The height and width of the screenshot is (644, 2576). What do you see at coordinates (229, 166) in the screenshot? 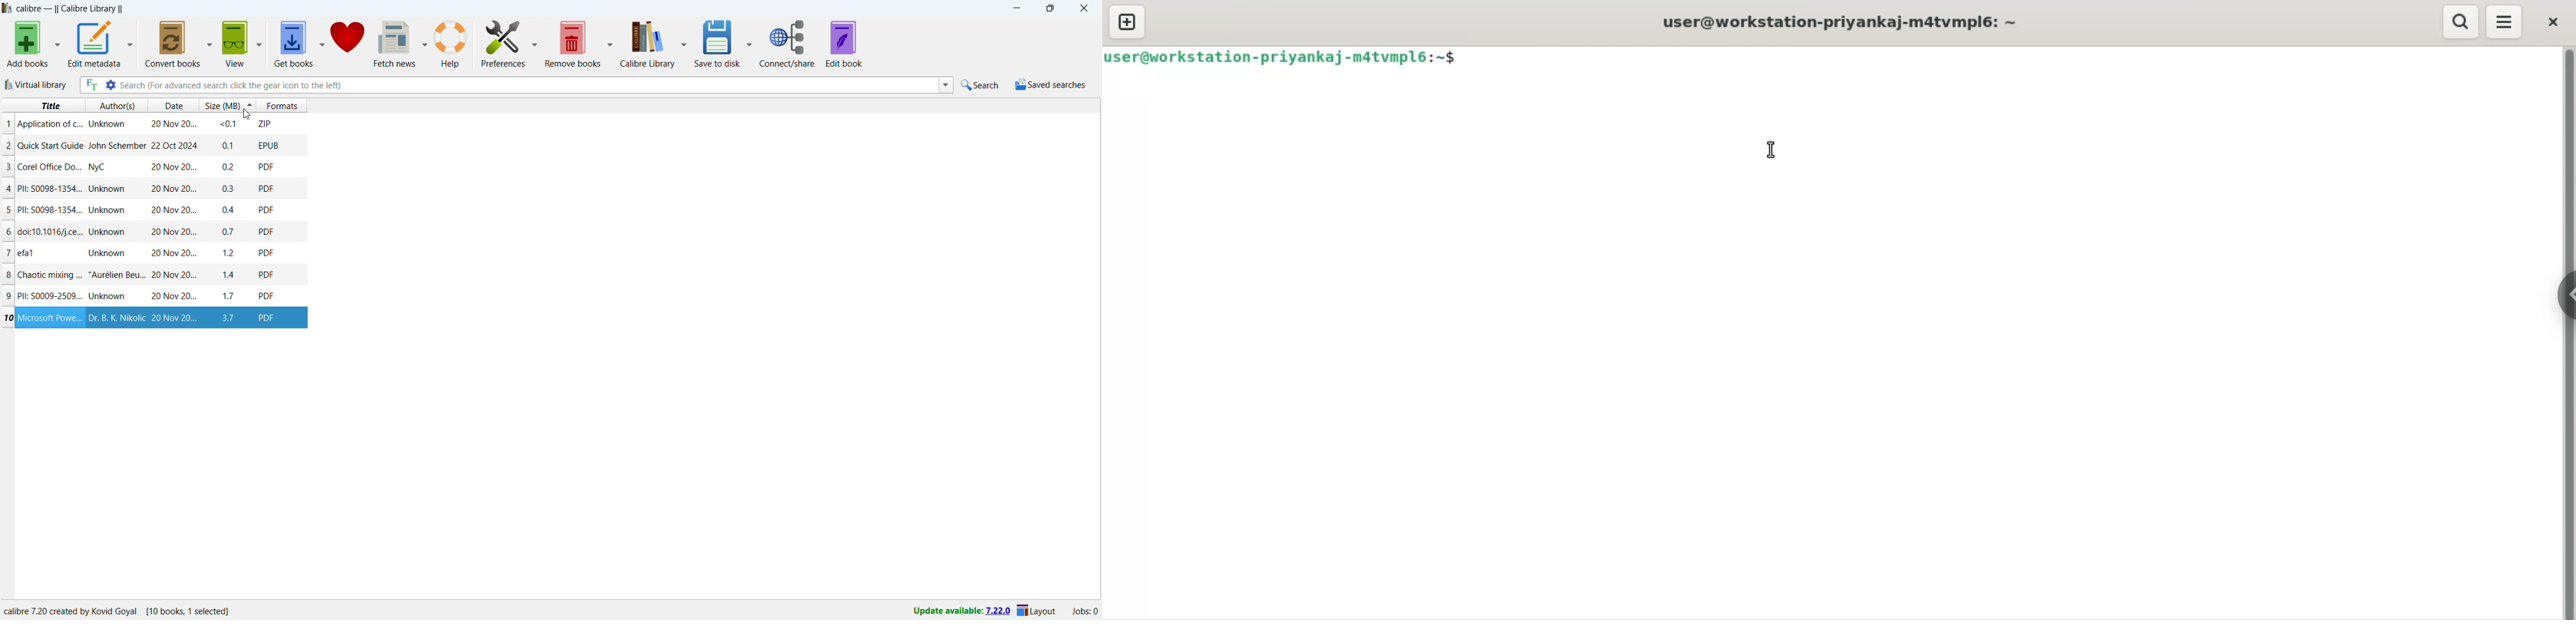
I see `size` at bounding box center [229, 166].